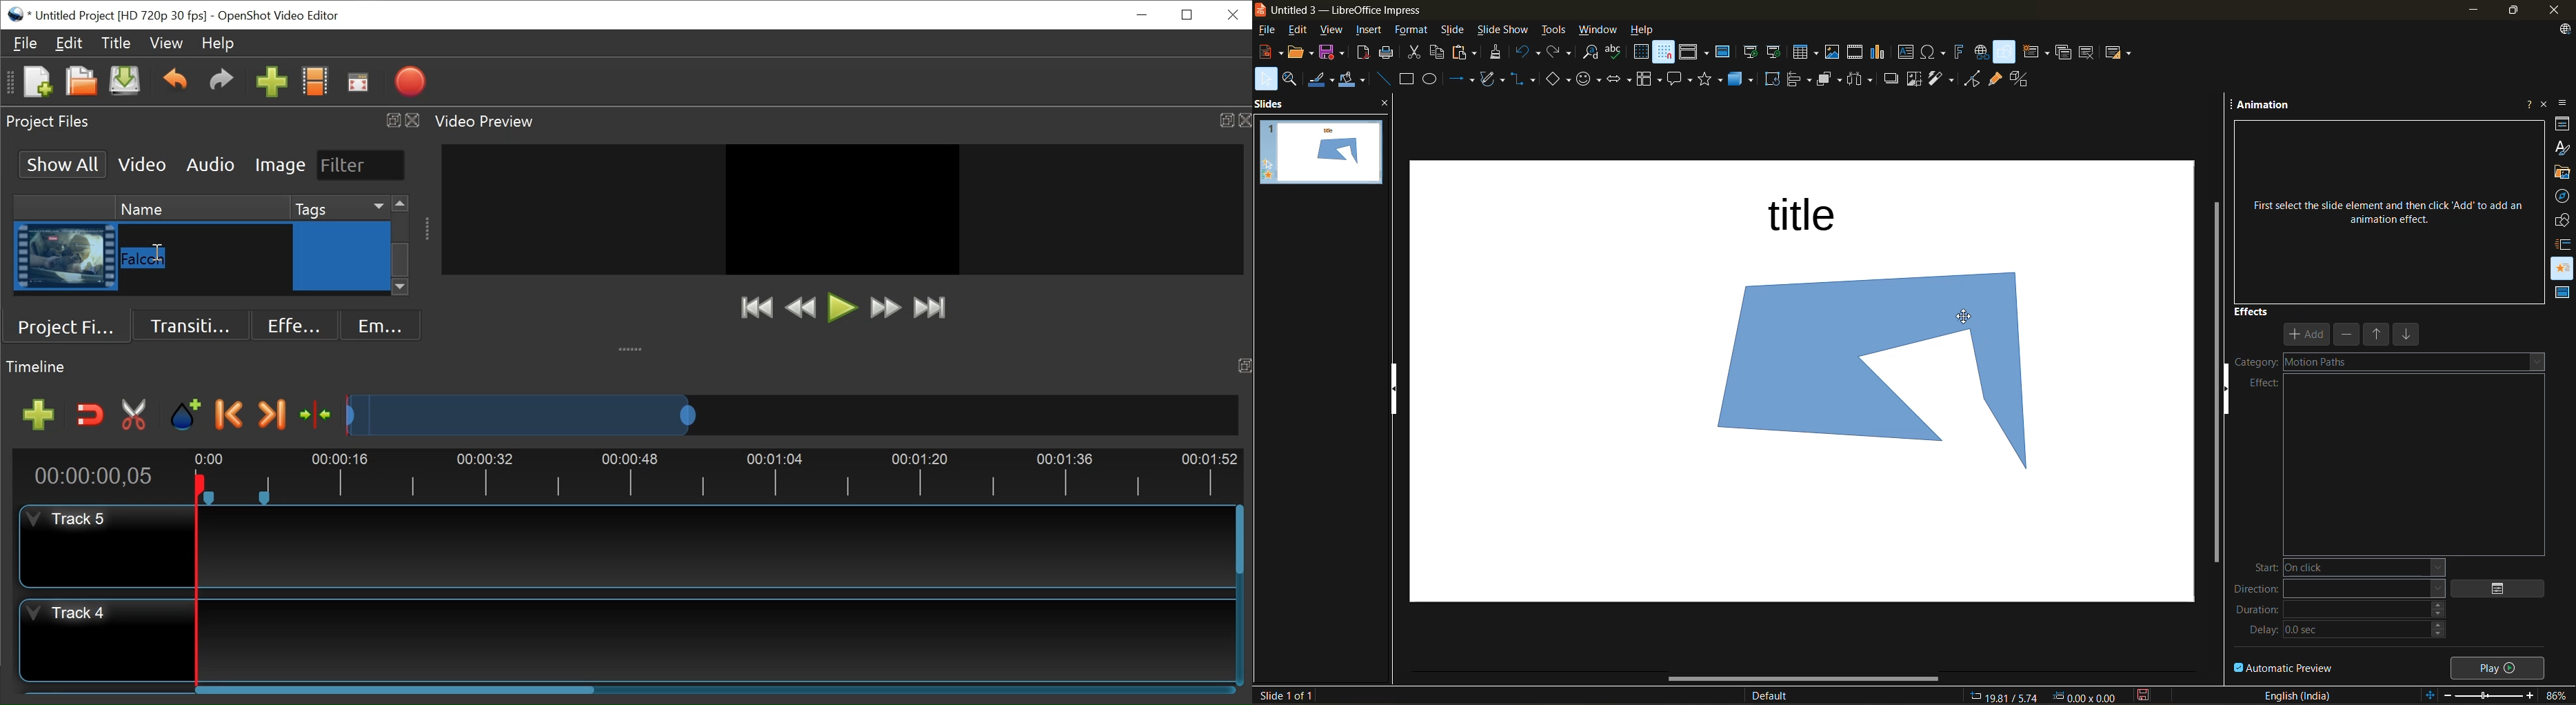  I want to click on Snap, so click(87, 416).